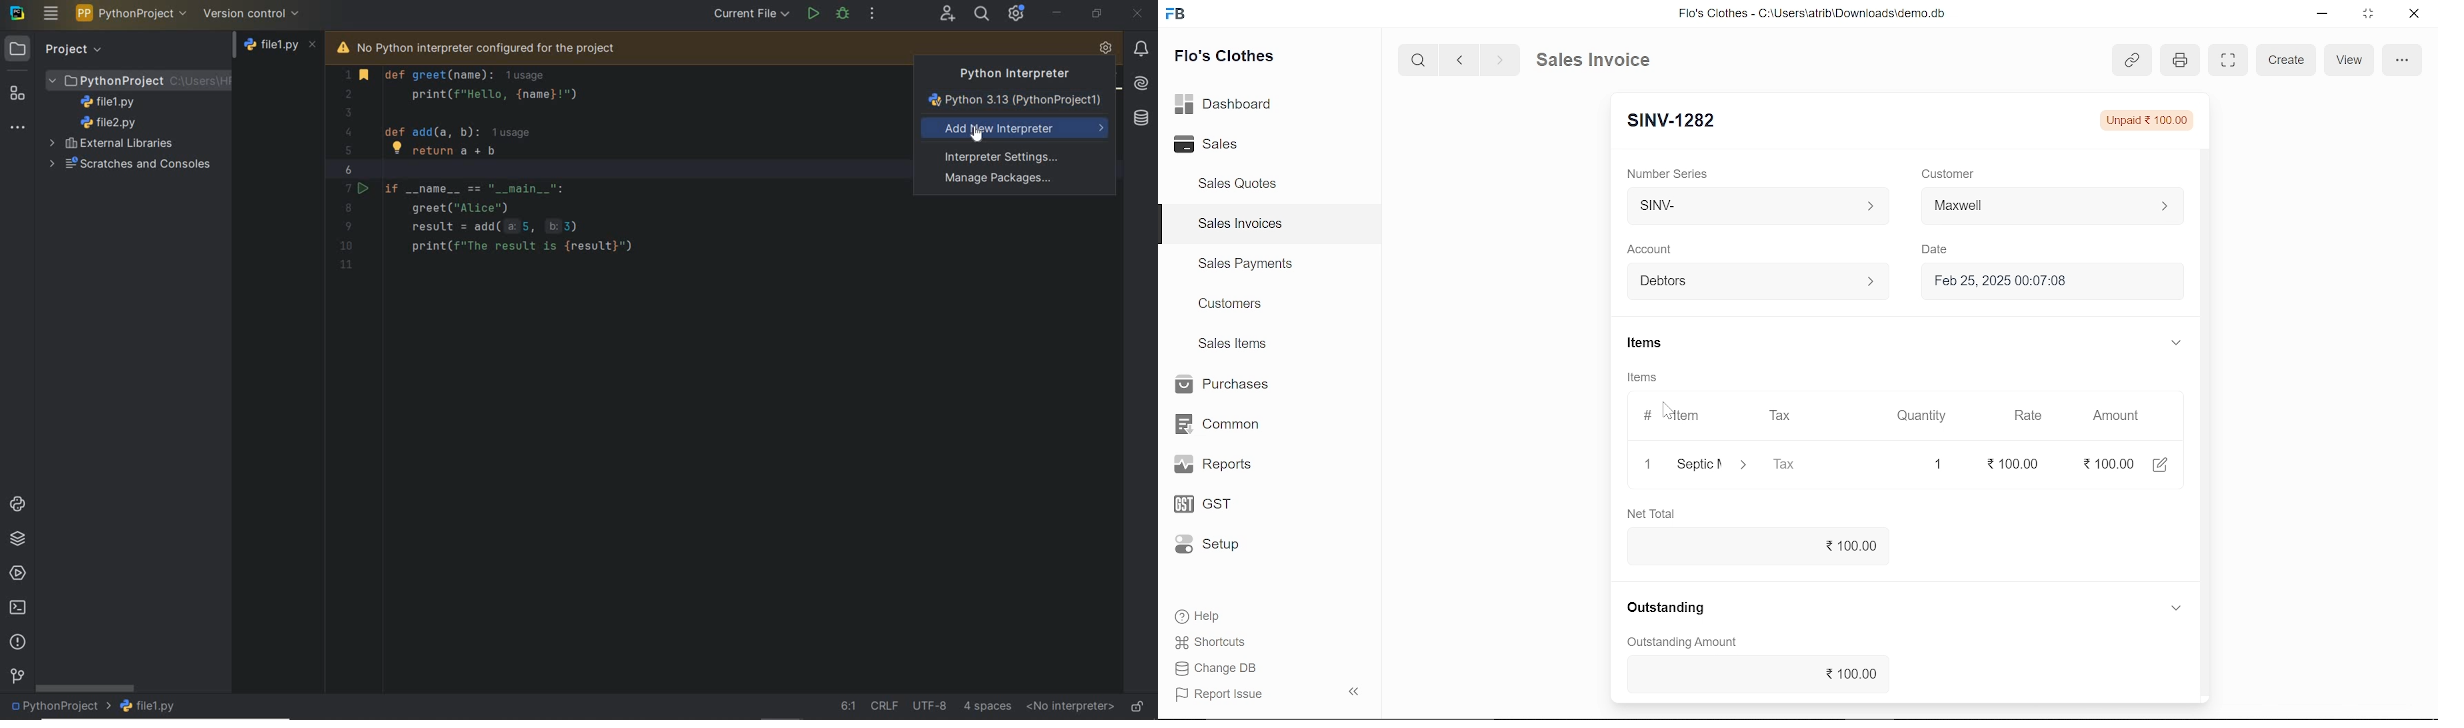 This screenshot has width=2464, height=728. Describe the element at coordinates (1240, 186) in the screenshot. I see `Sales Quotes` at that location.